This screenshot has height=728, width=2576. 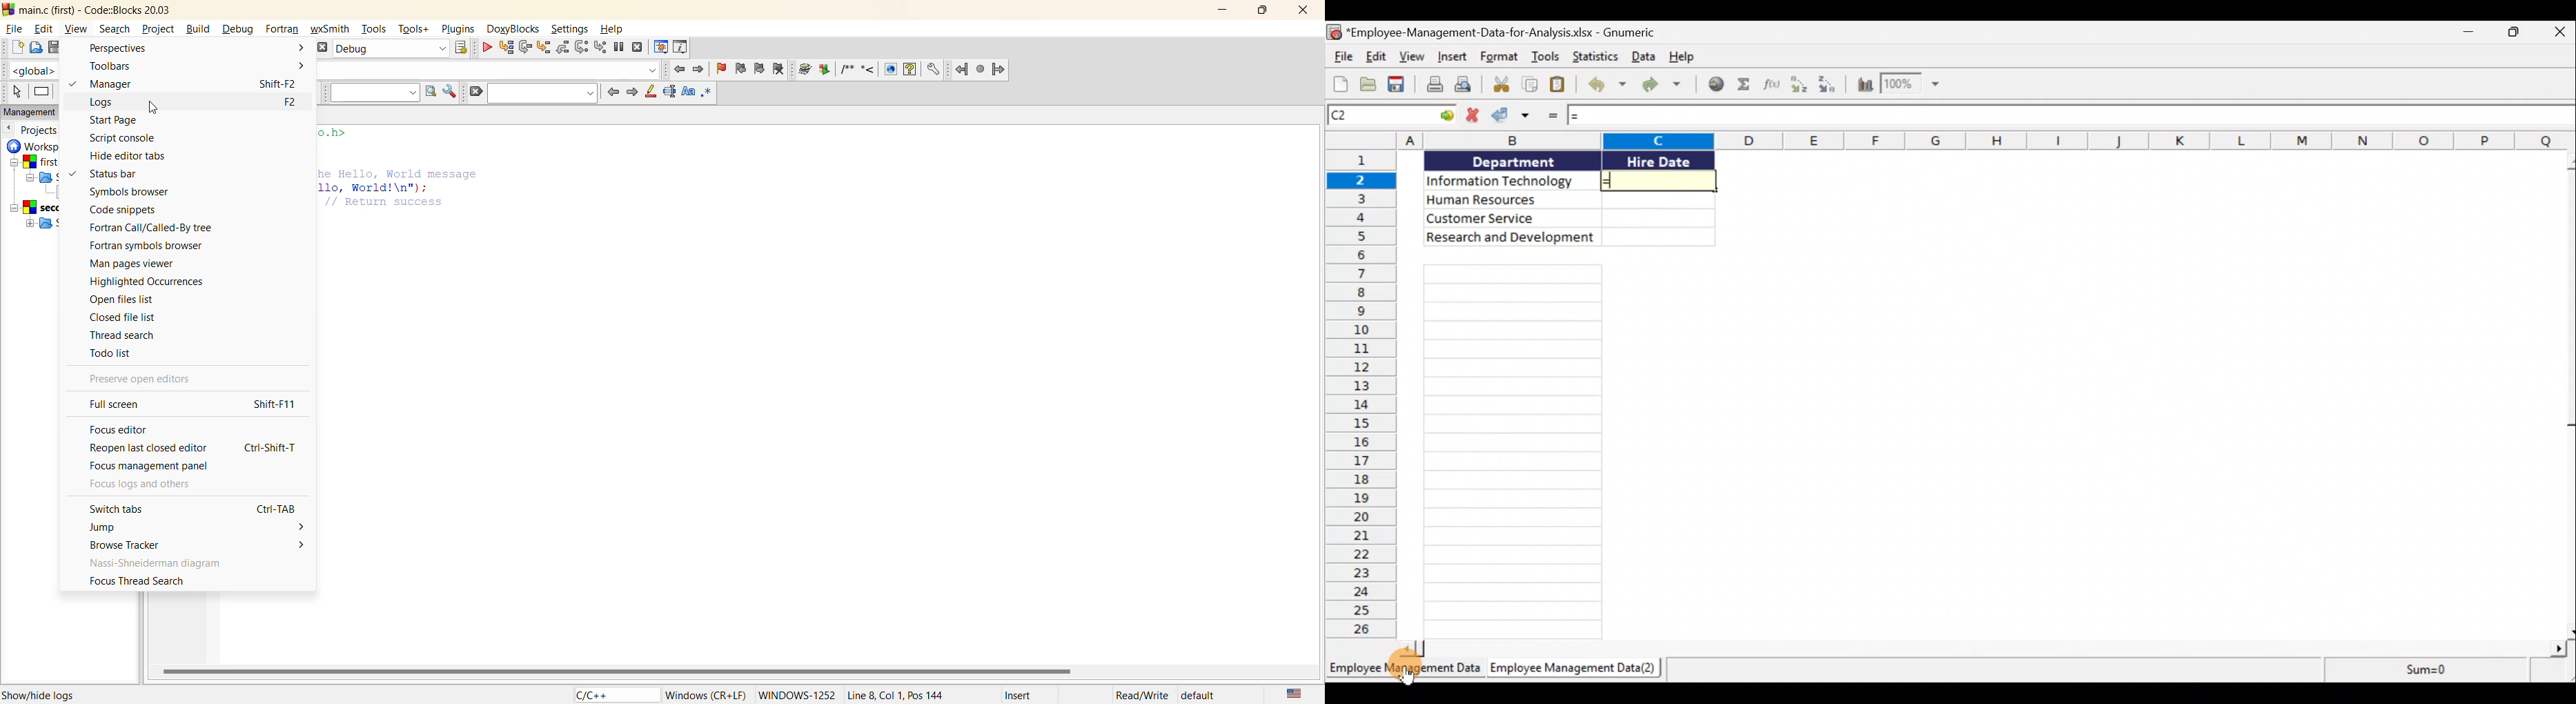 I want to click on Print preview, so click(x=1466, y=85).